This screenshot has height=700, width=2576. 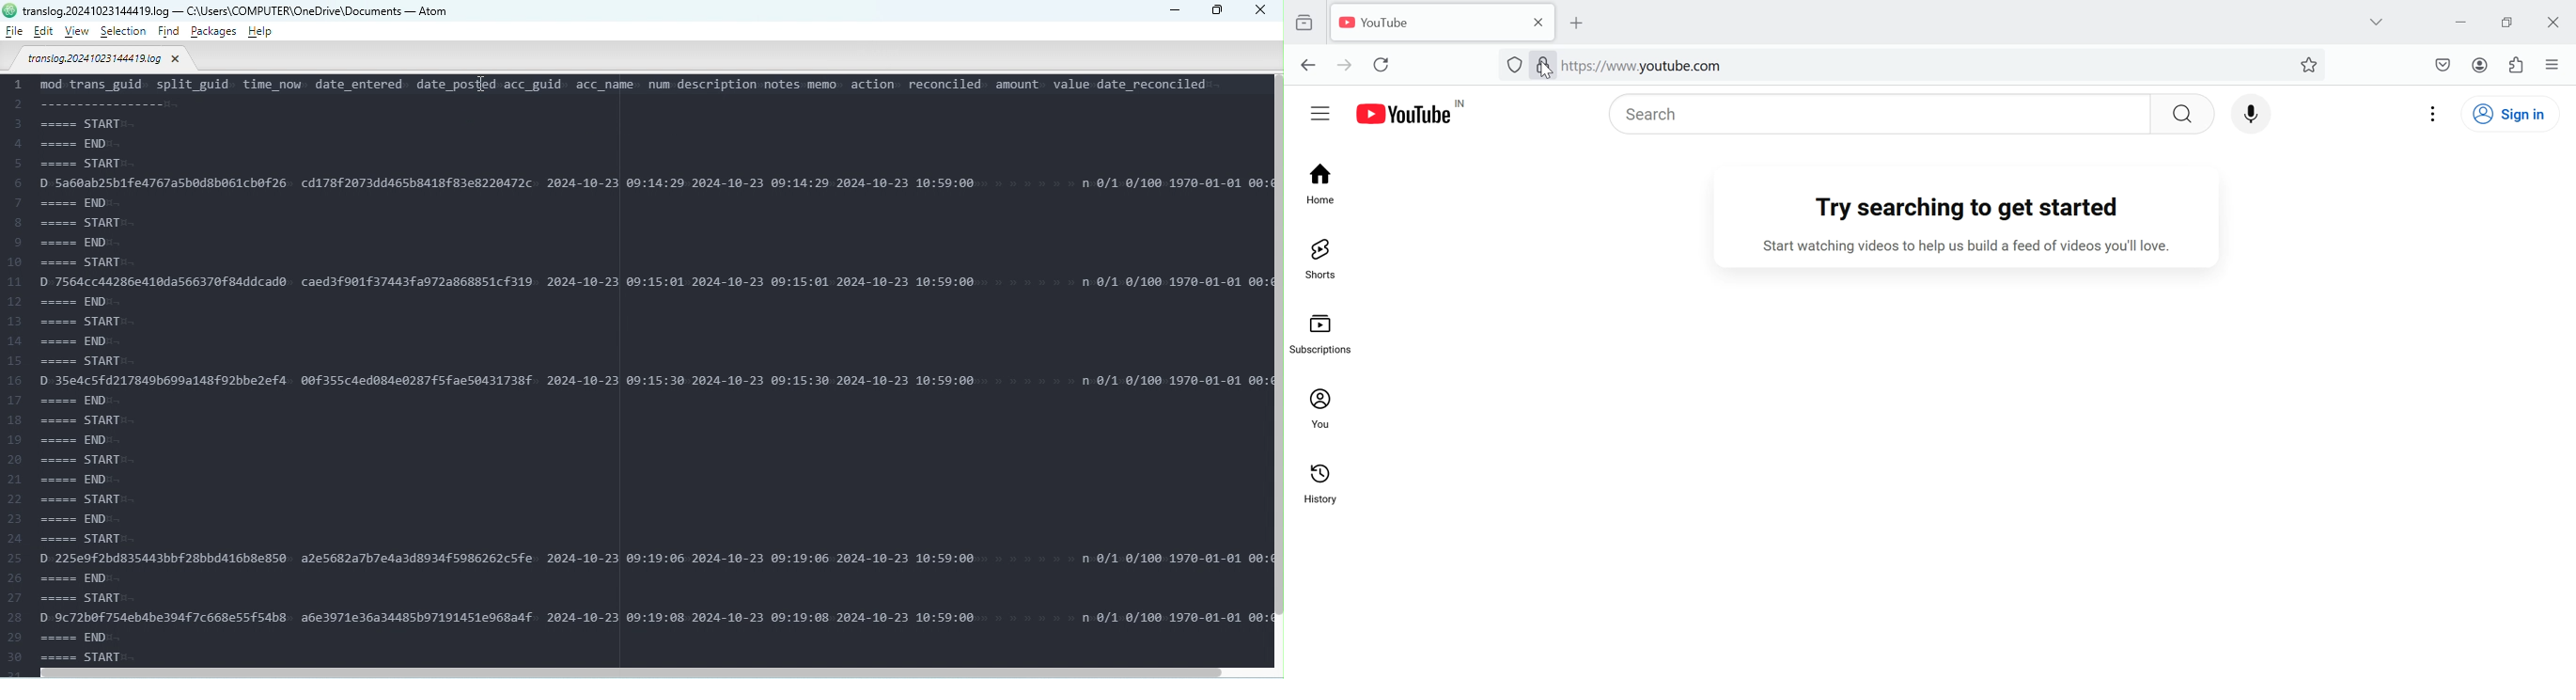 What do you see at coordinates (1218, 11) in the screenshot?
I see `Maximize` at bounding box center [1218, 11].